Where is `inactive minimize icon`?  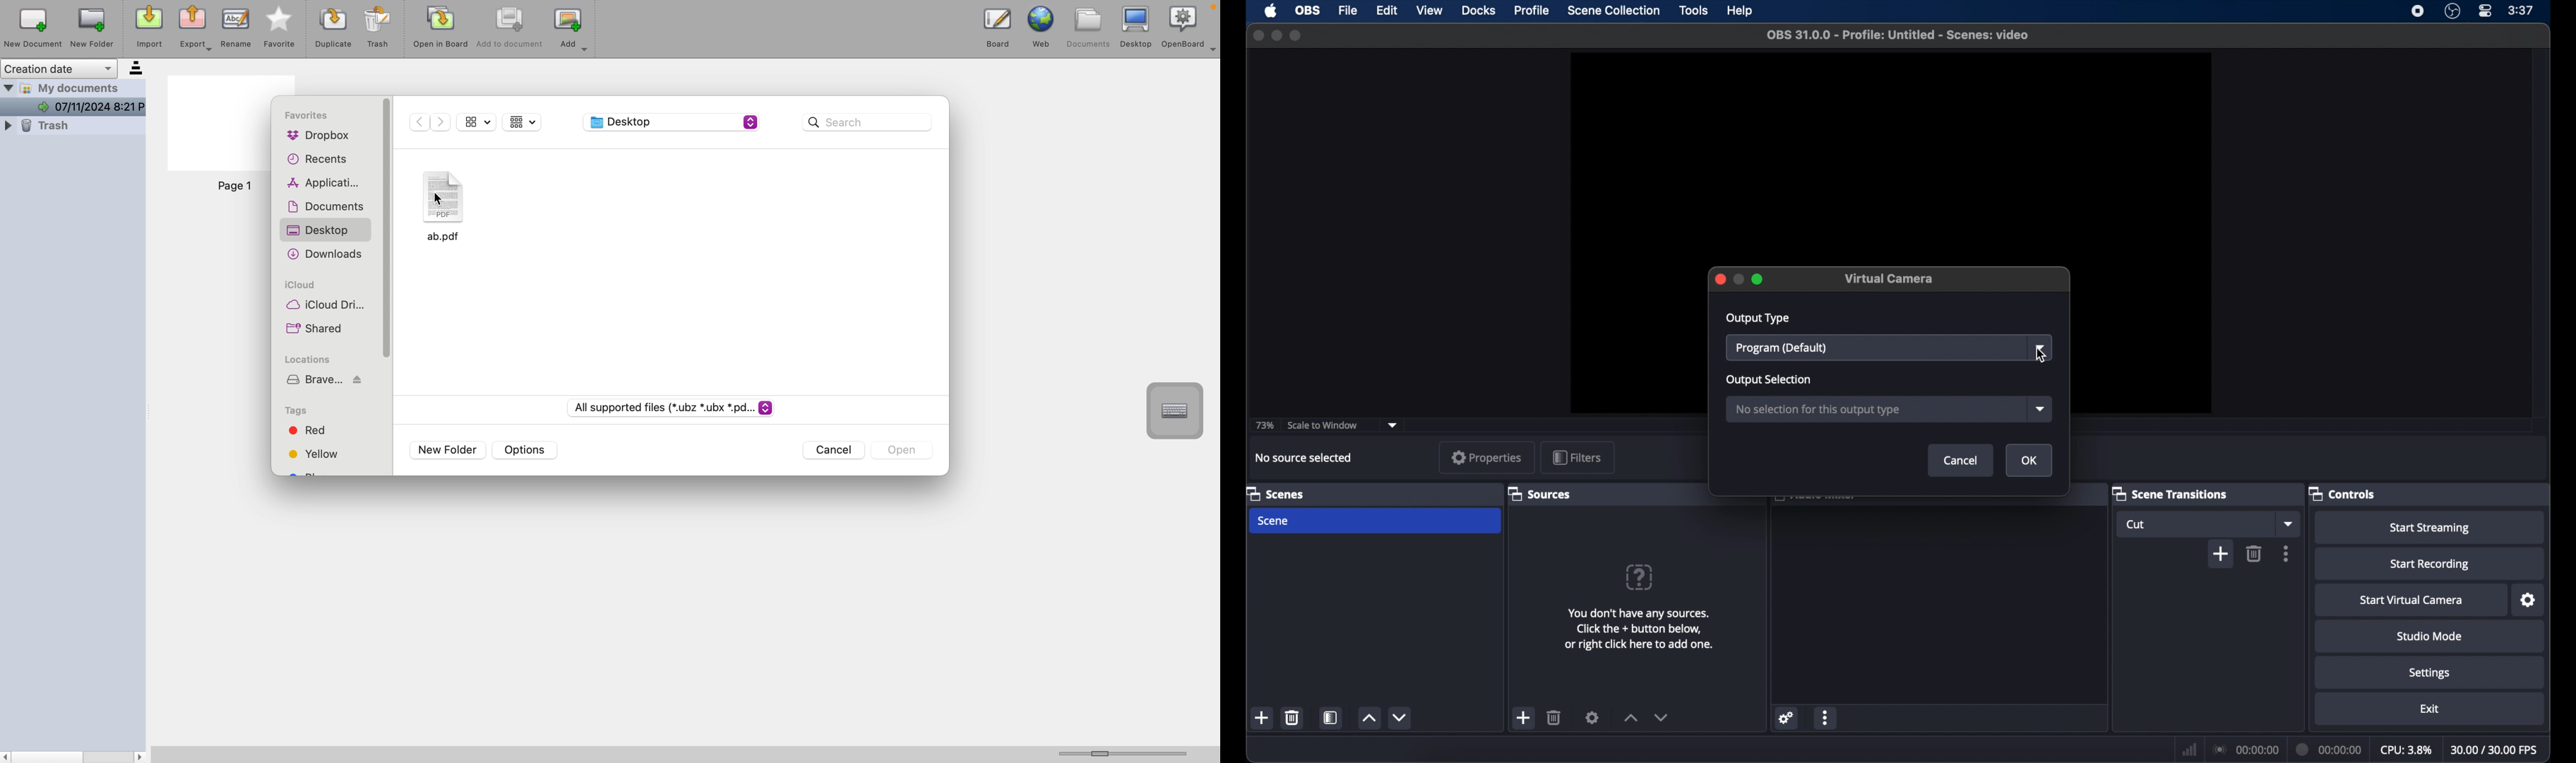 inactive minimize icon is located at coordinates (1739, 280).